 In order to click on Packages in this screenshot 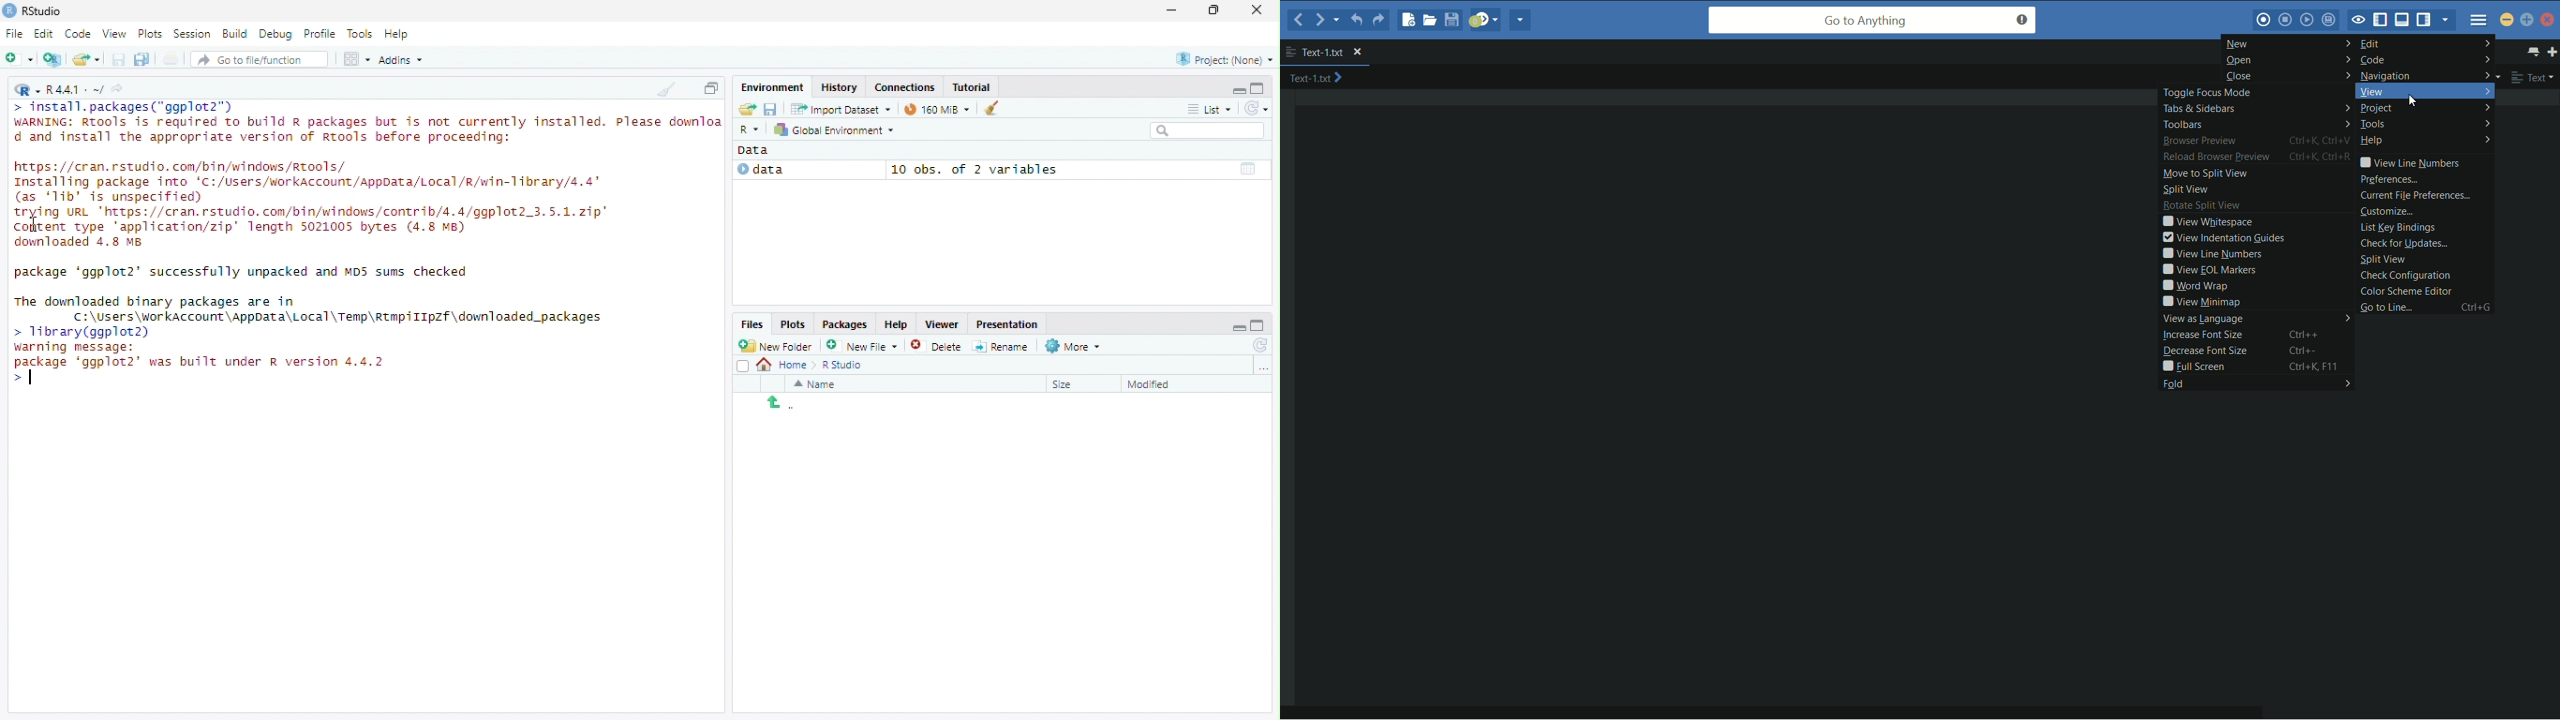, I will do `click(845, 324)`.